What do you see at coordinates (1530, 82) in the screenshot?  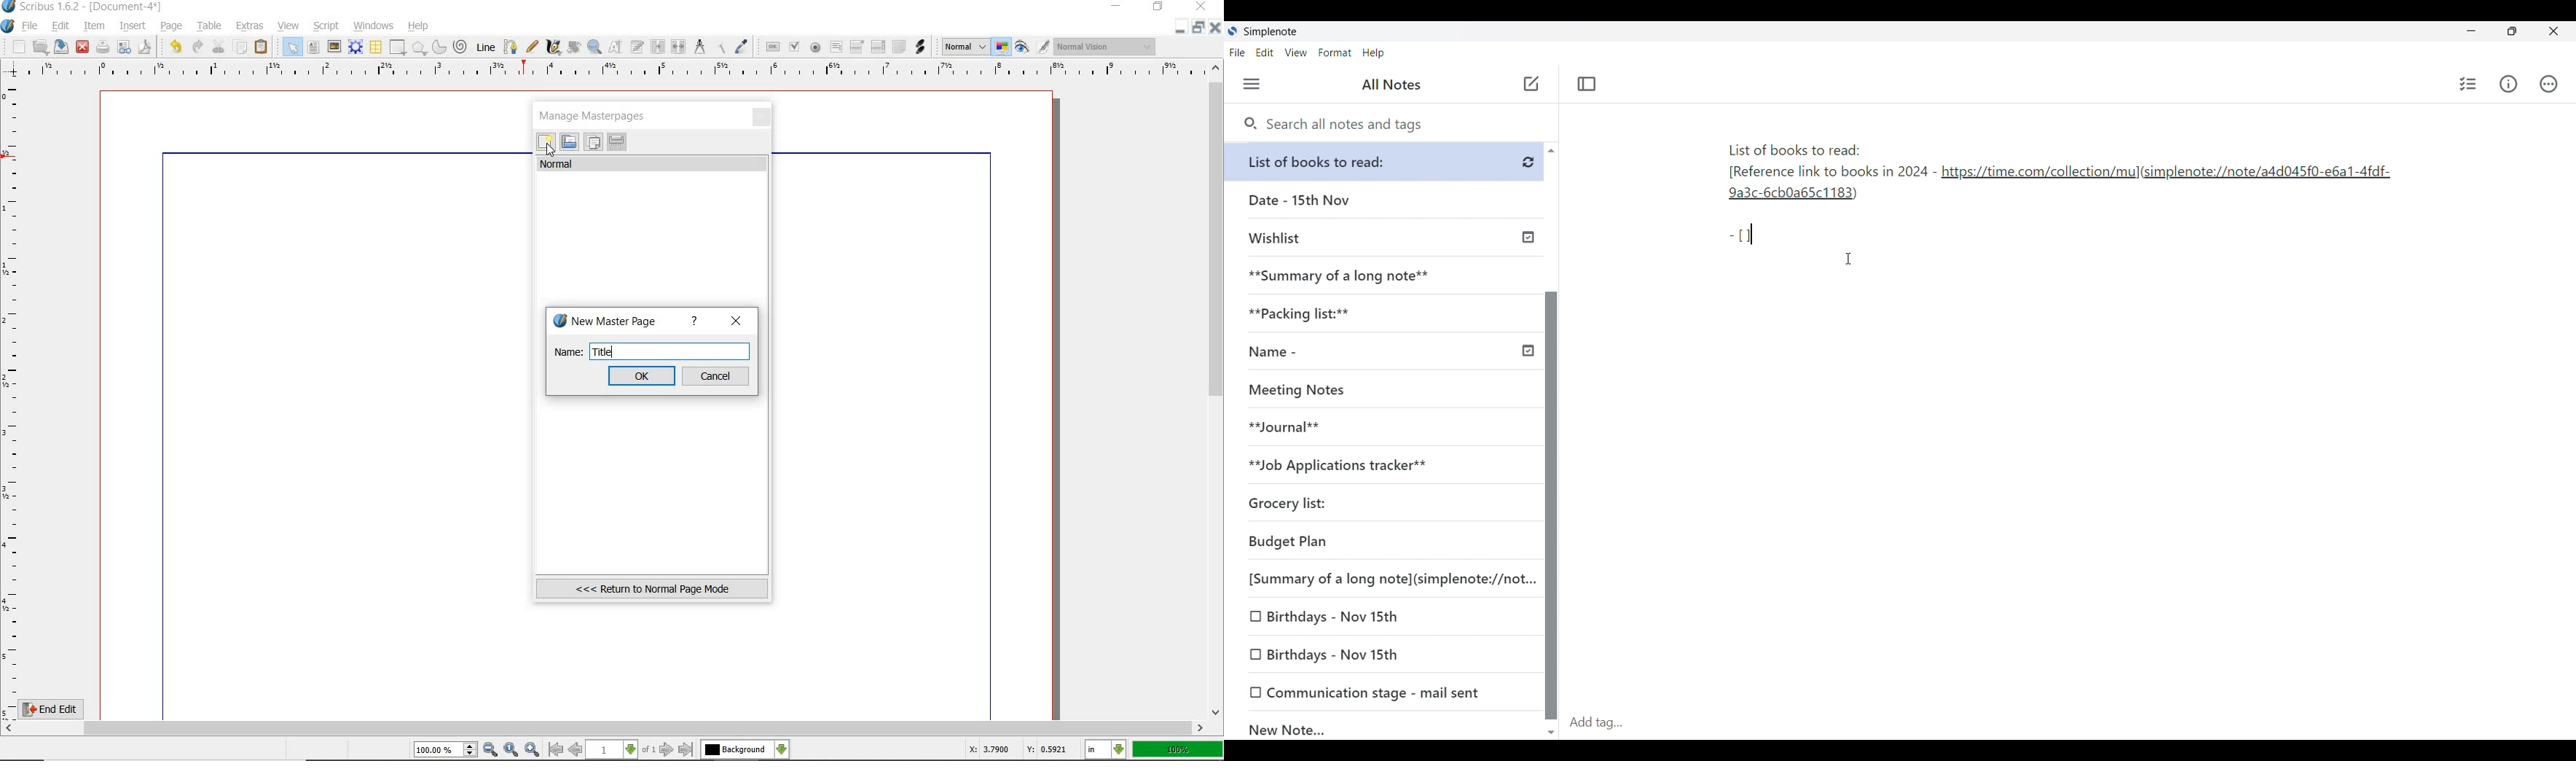 I see `add note` at bounding box center [1530, 82].